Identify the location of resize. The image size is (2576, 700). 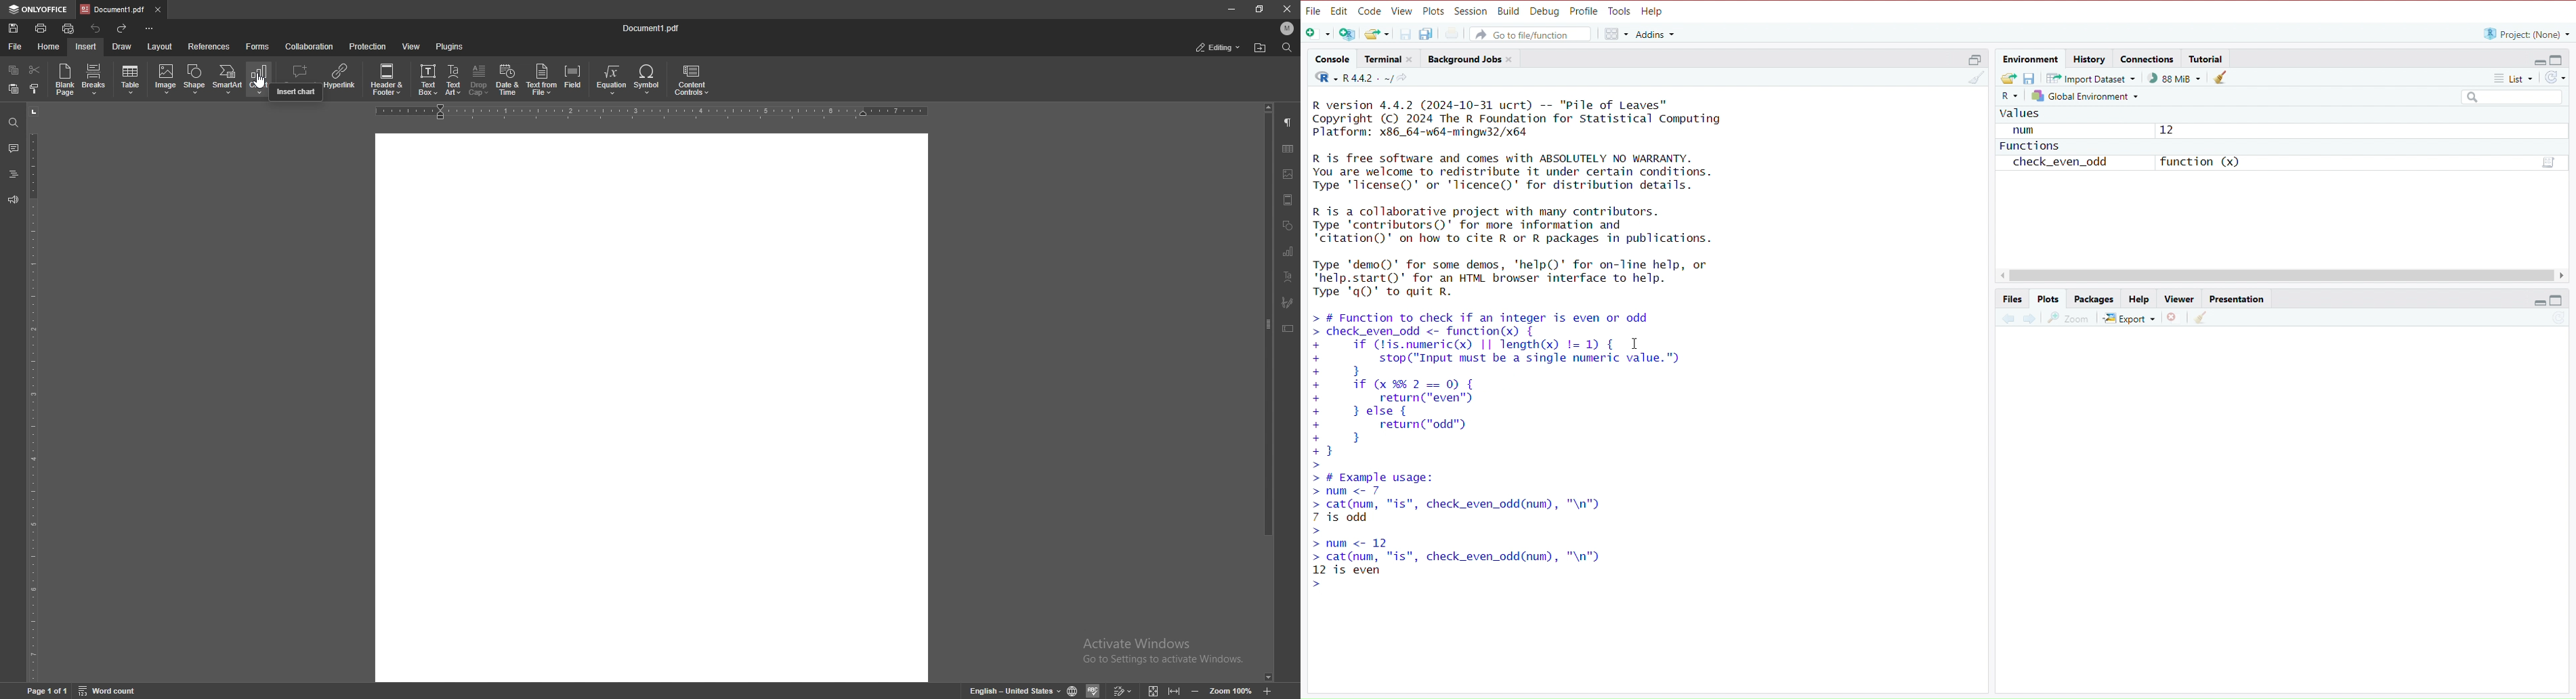
(1261, 8).